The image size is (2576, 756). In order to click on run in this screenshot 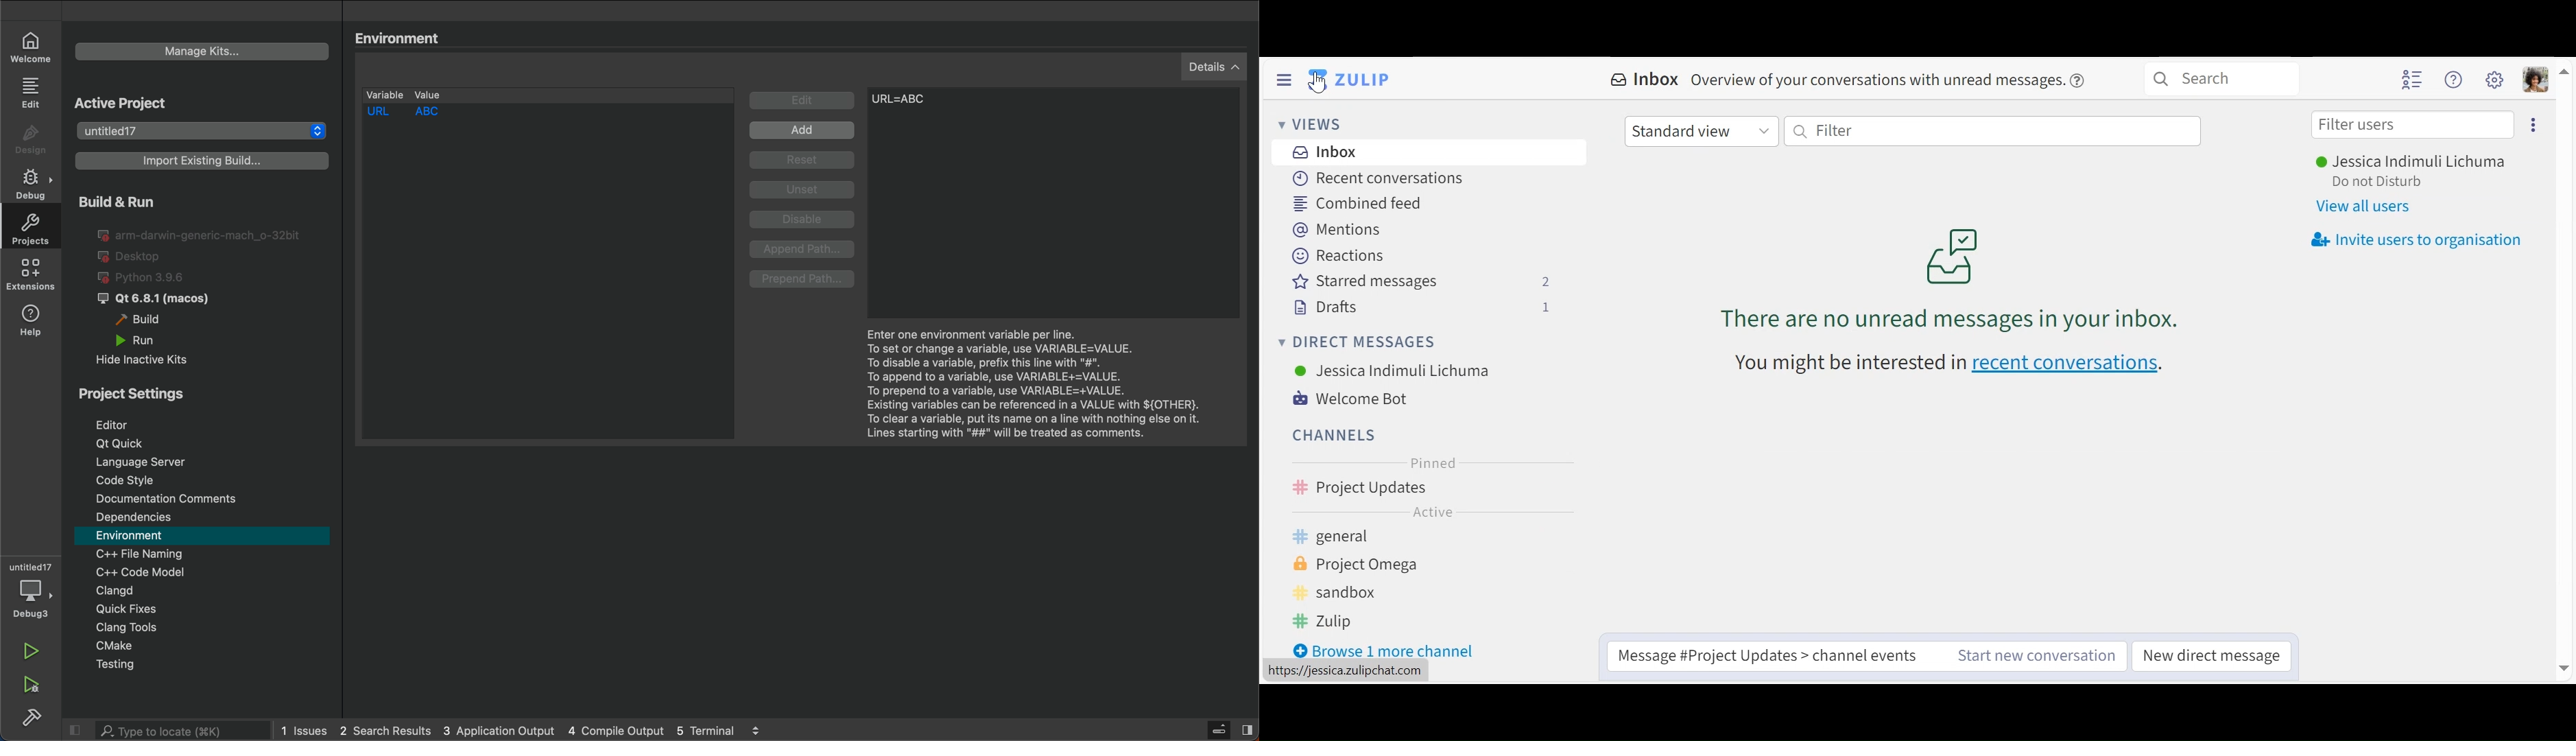, I will do `click(38, 654)`.